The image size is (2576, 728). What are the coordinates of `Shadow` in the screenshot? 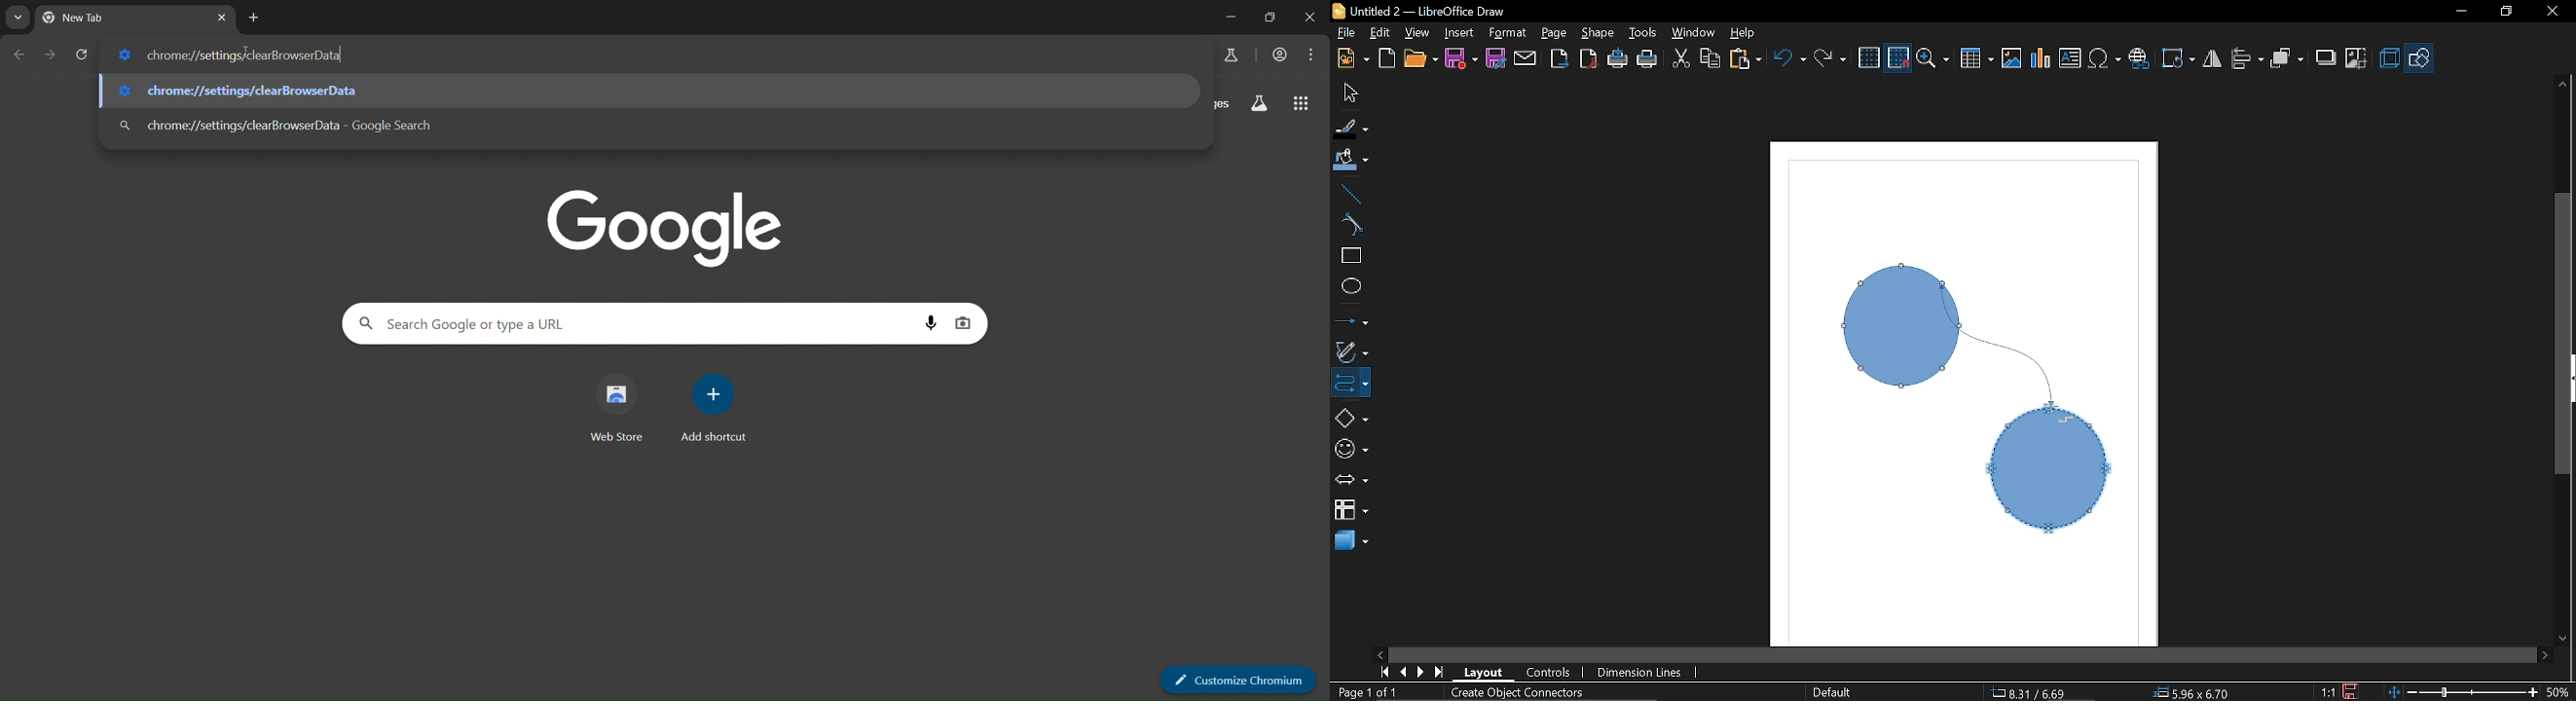 It's located at (2325, 58).